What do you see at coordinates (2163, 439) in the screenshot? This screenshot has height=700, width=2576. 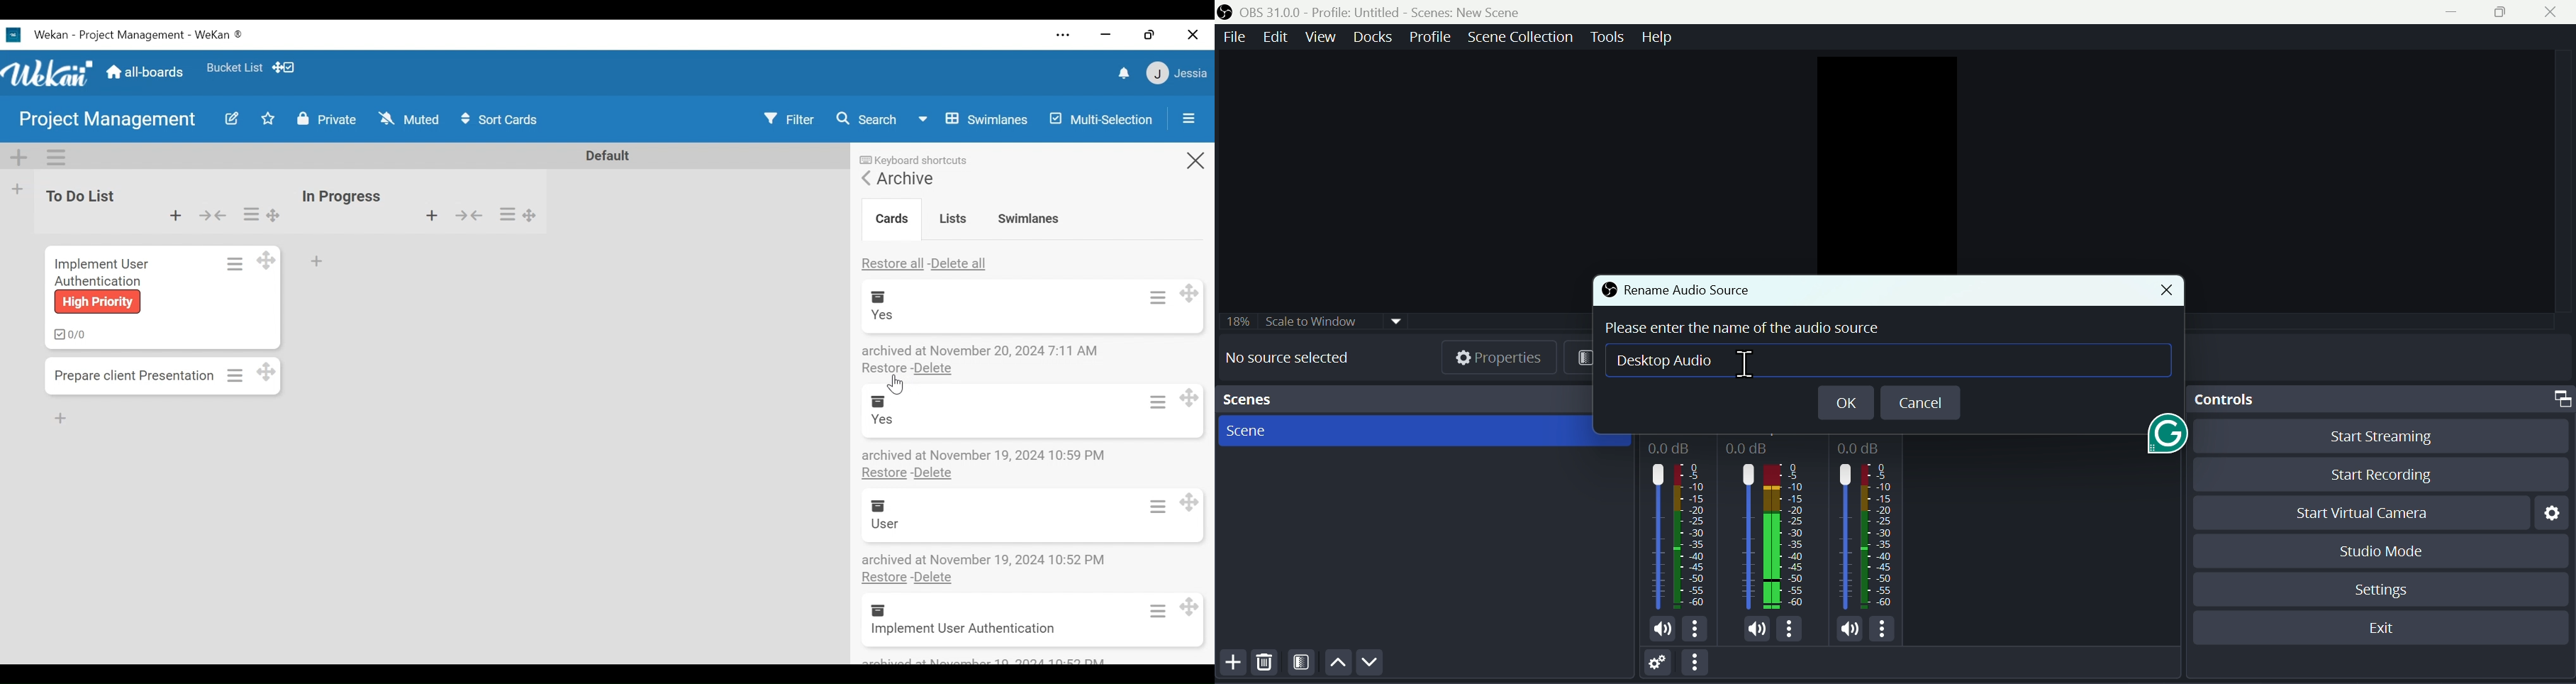 I see `Grammarly` at bounding box center [2163, 439].